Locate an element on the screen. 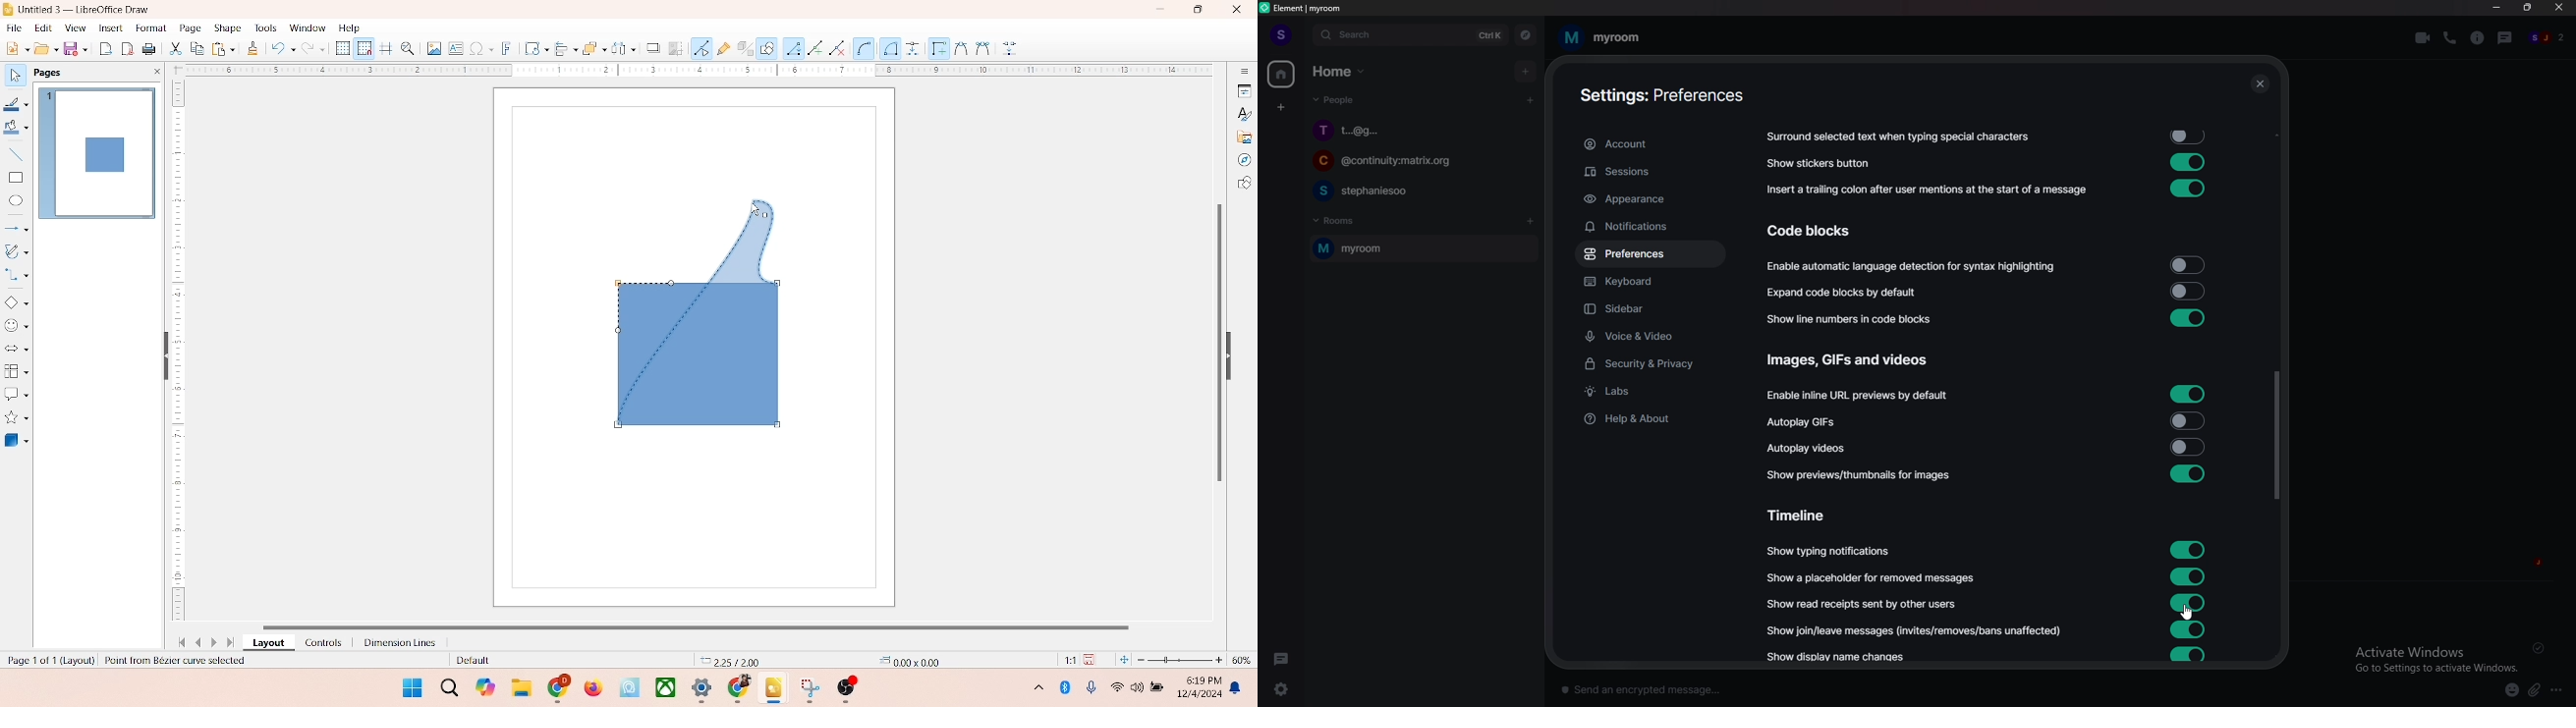 The width and height of the screenshot is (2576, 728). callout is located at coordinates (16, 394).